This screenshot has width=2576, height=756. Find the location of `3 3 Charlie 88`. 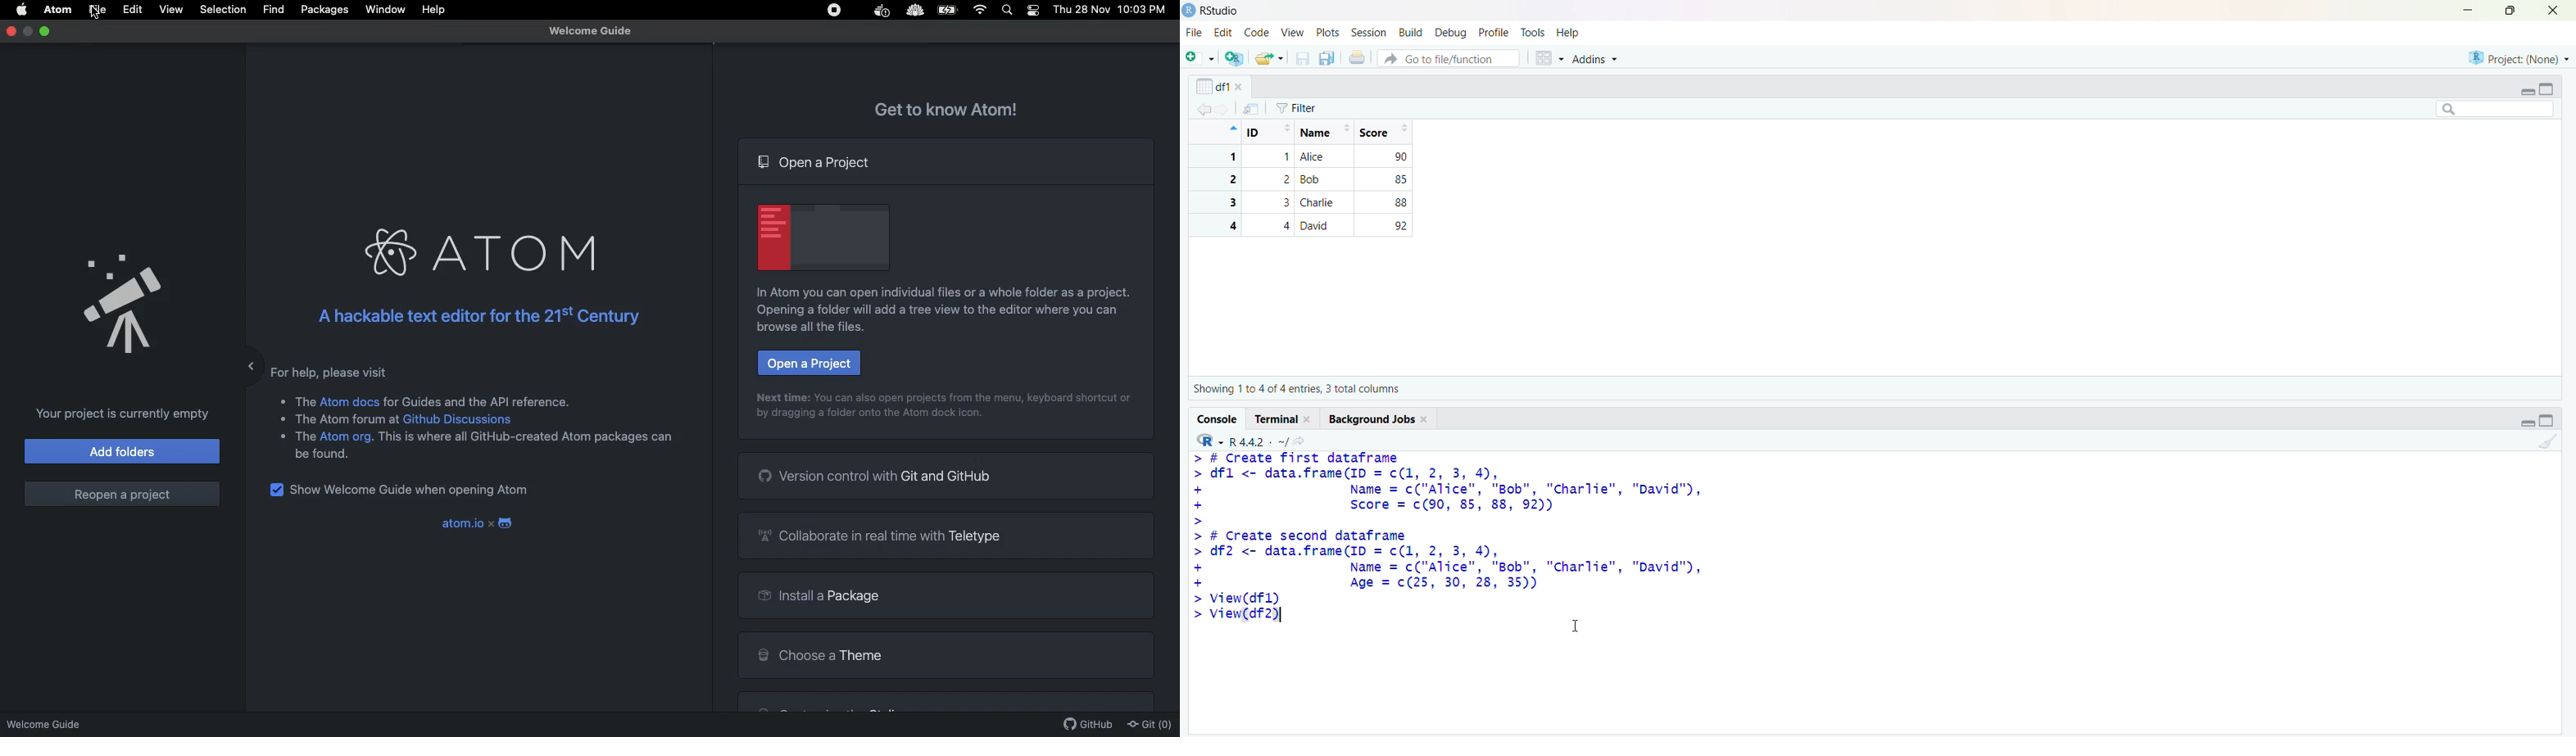

3 3 Charlie 88 is located at coordinates (1305, 202).